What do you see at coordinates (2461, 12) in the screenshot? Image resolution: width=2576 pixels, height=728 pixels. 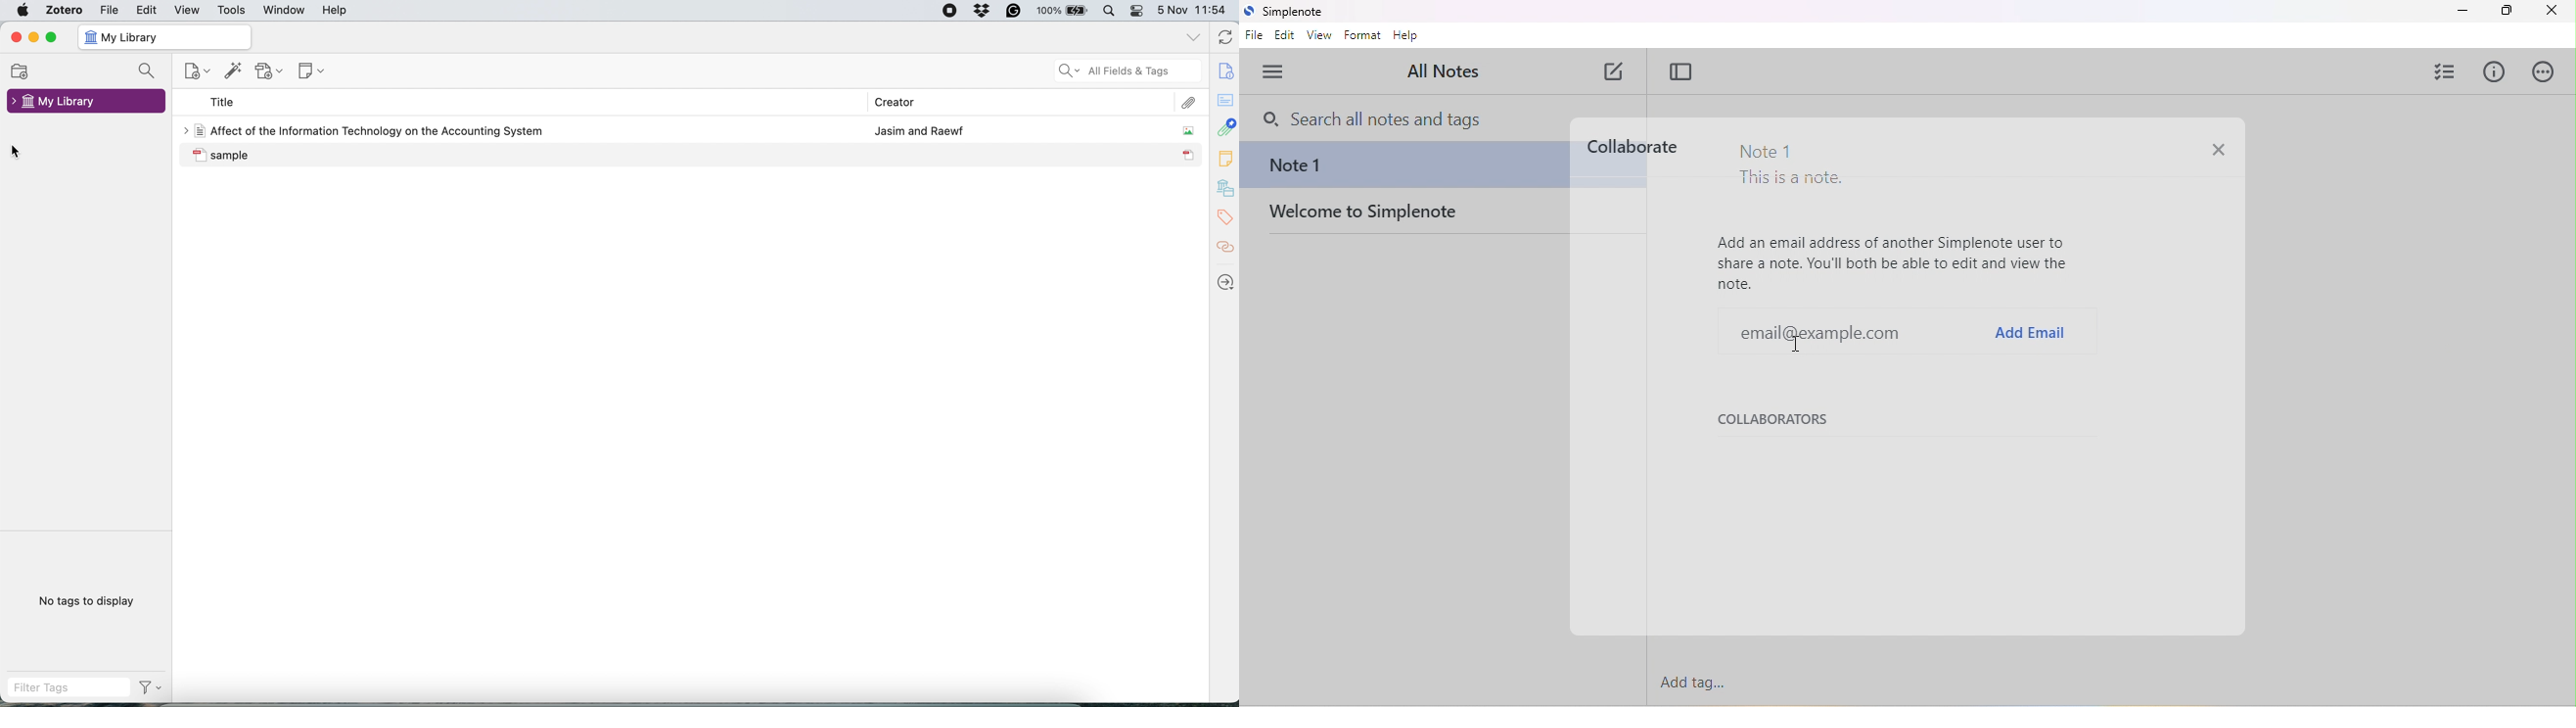 I see `minimize` at bounding box center [2461, 12].